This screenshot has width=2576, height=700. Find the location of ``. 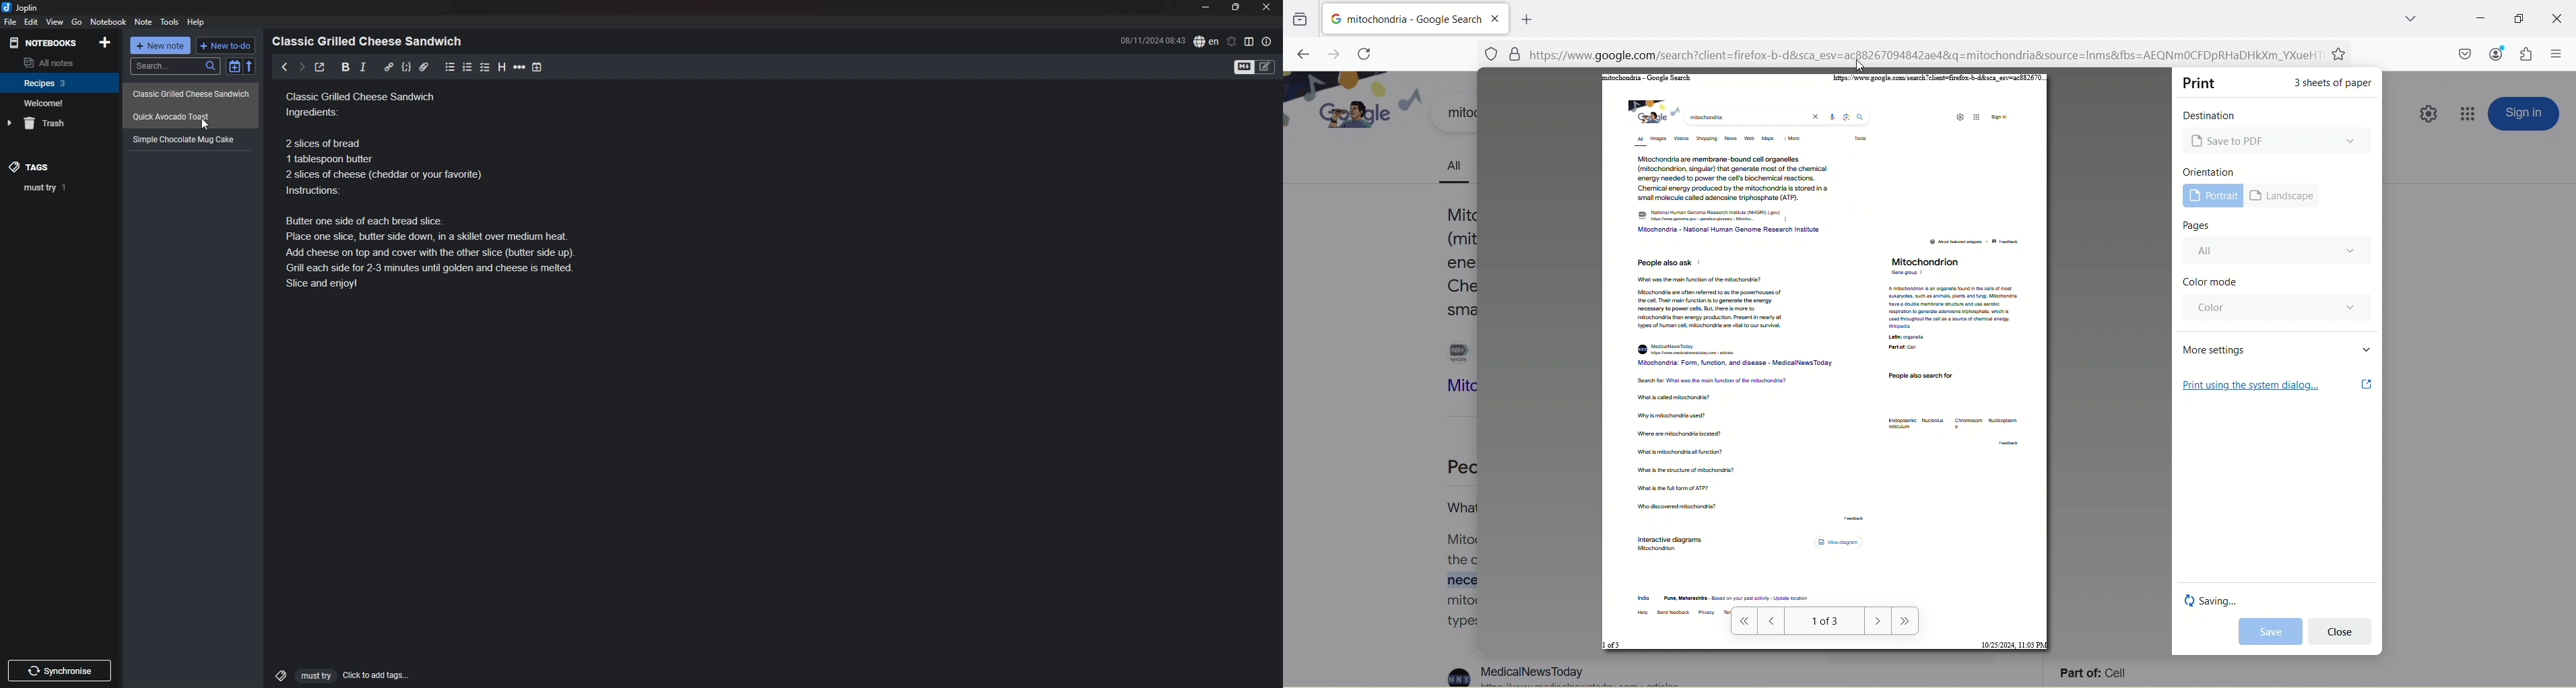

 is located at coordinates (59, 668).